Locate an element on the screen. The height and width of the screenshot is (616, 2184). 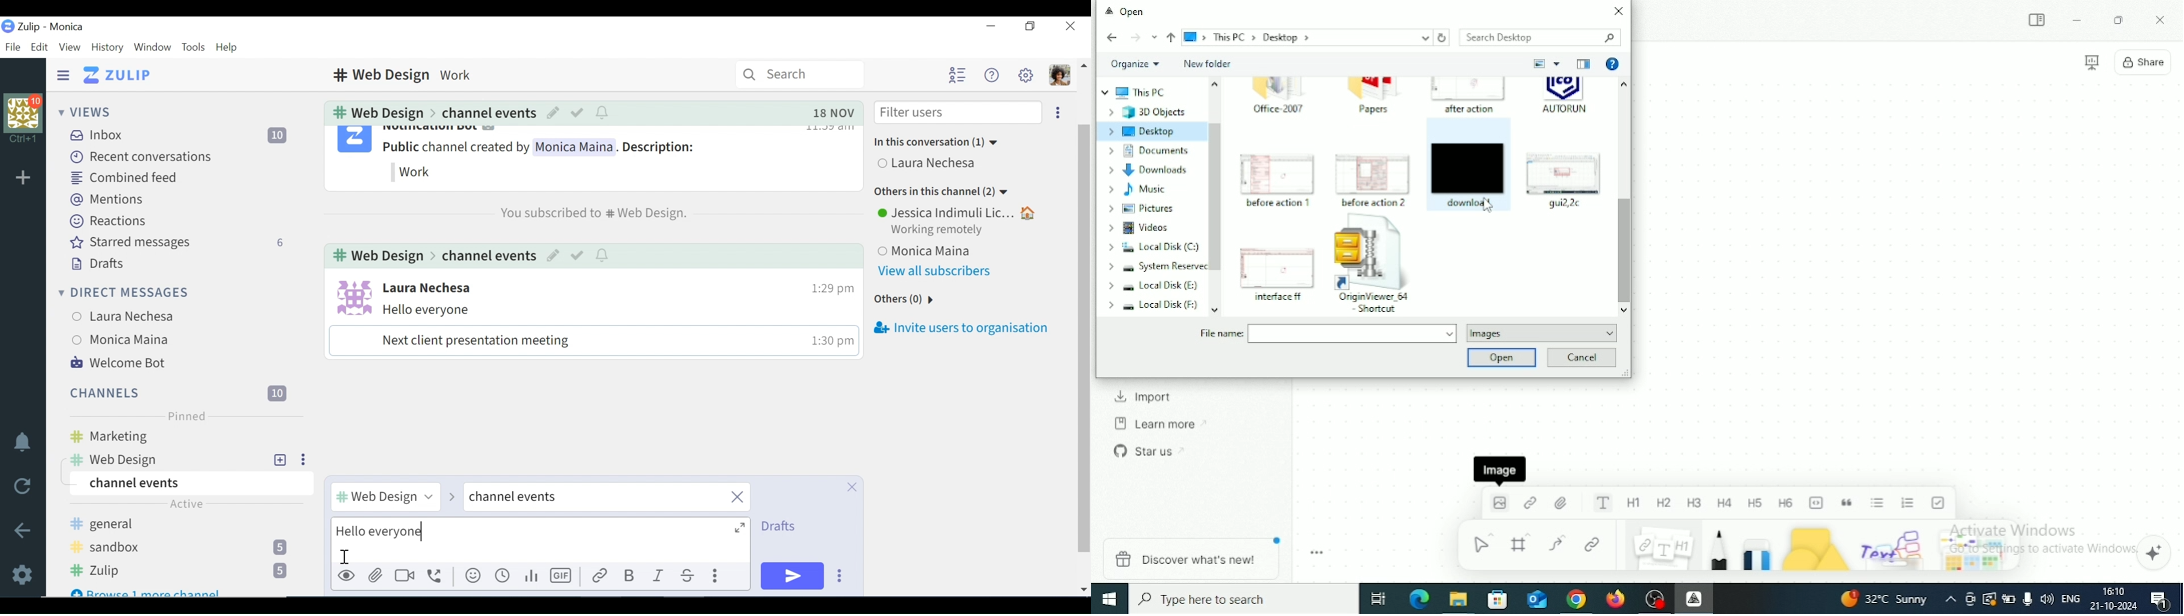
Hide user list is located at coordinates (957, 76).